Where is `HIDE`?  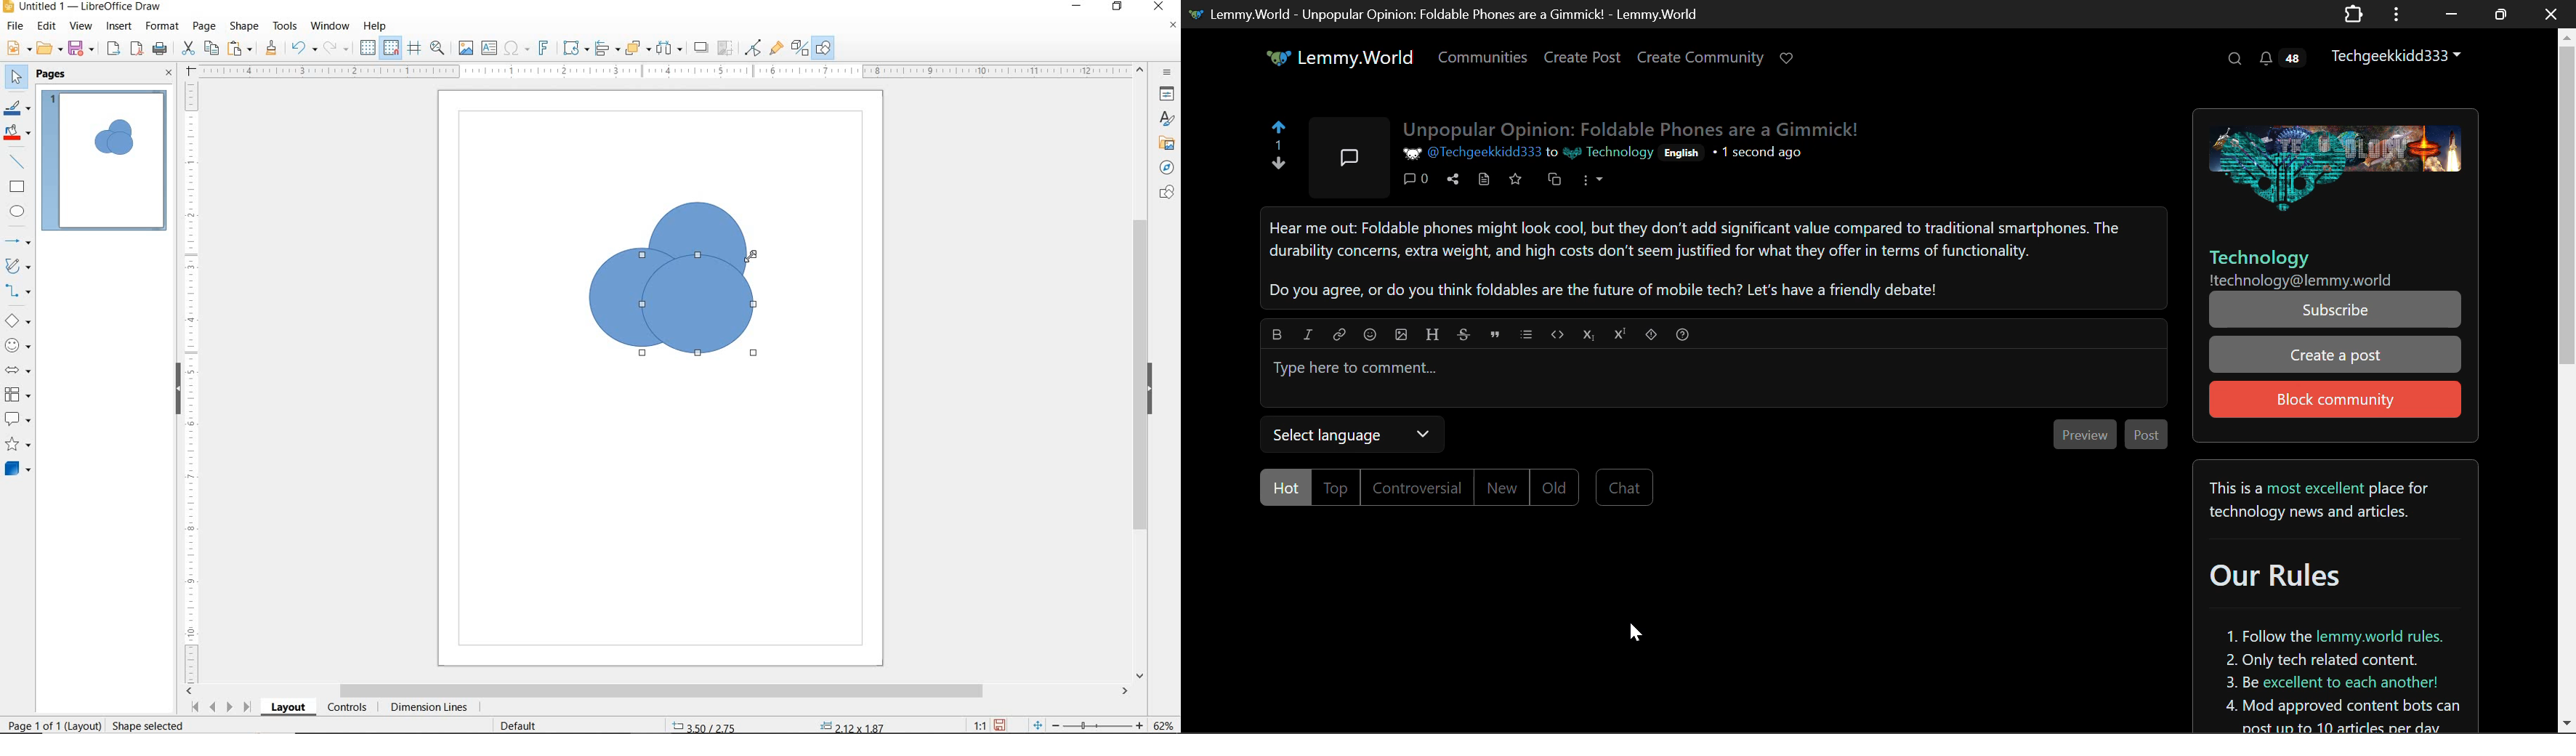
HIDE is located at coordinates (176, 387).